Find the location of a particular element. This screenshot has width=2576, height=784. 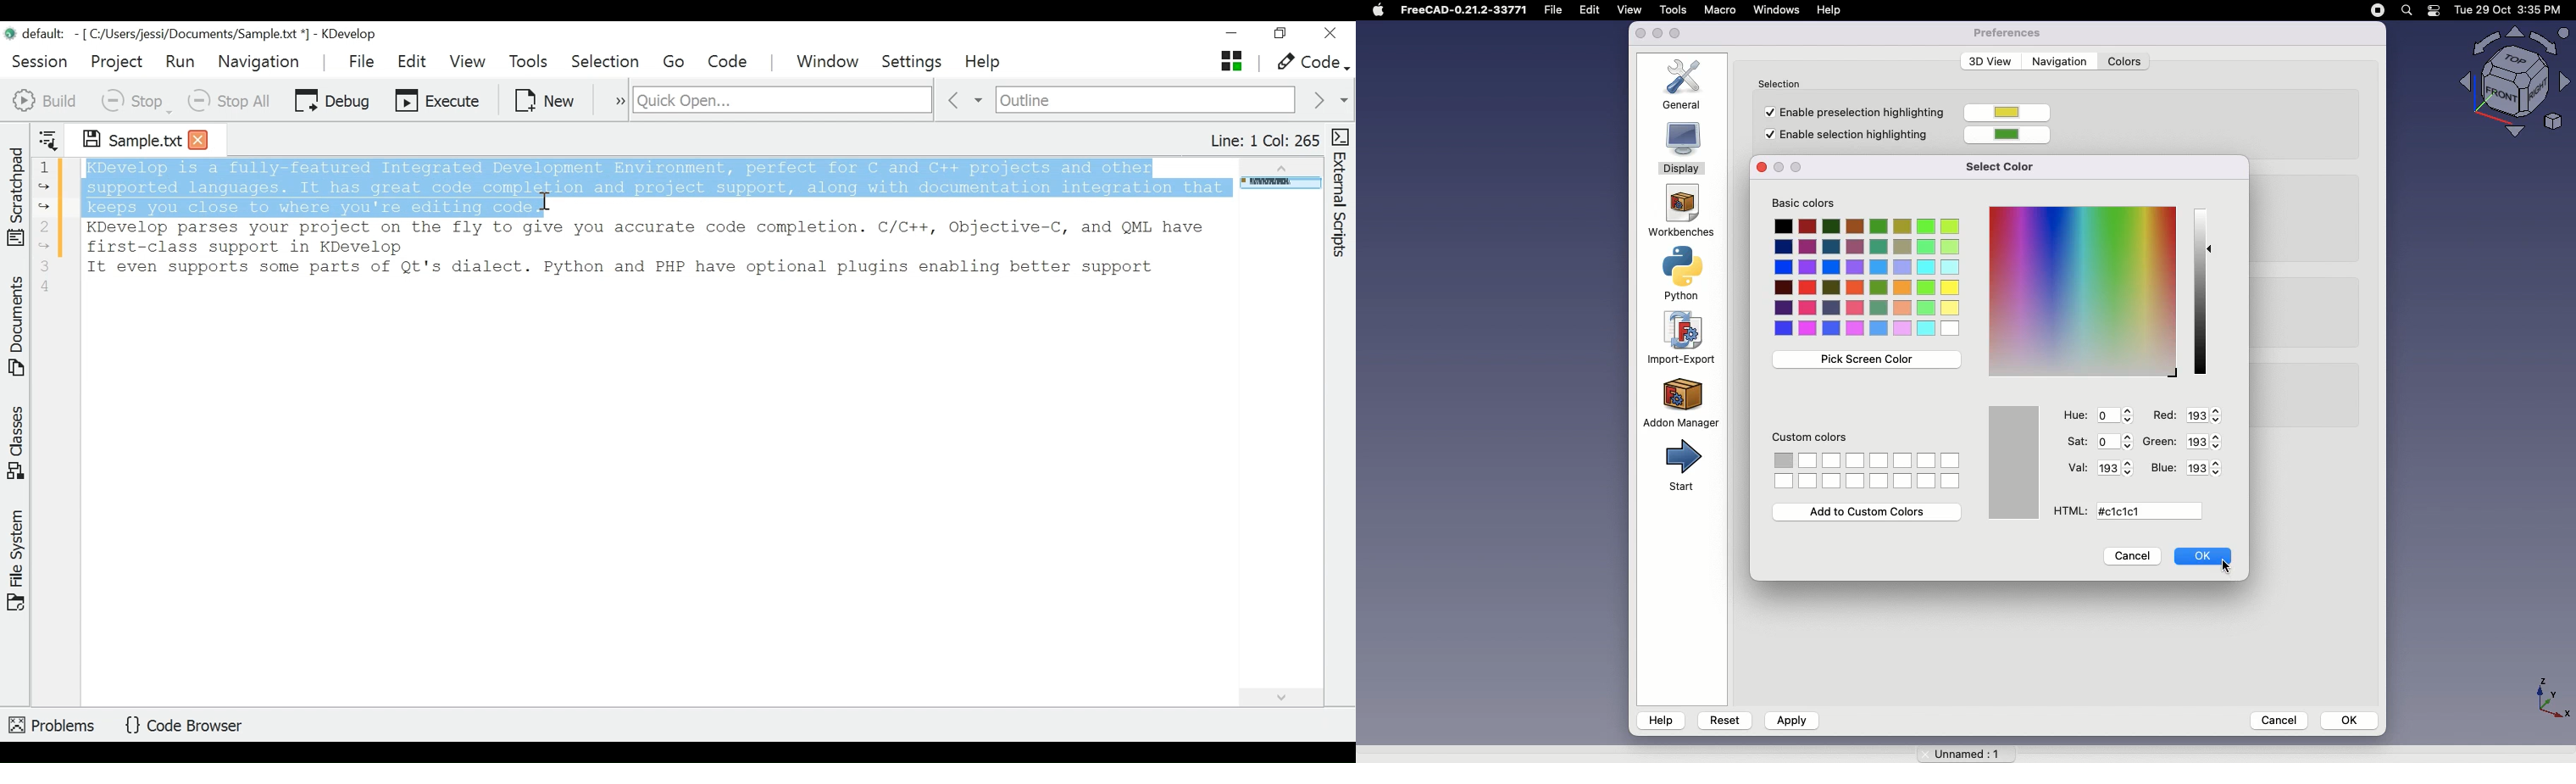

#c1c1c1 is located at coordinates (2125, 512).